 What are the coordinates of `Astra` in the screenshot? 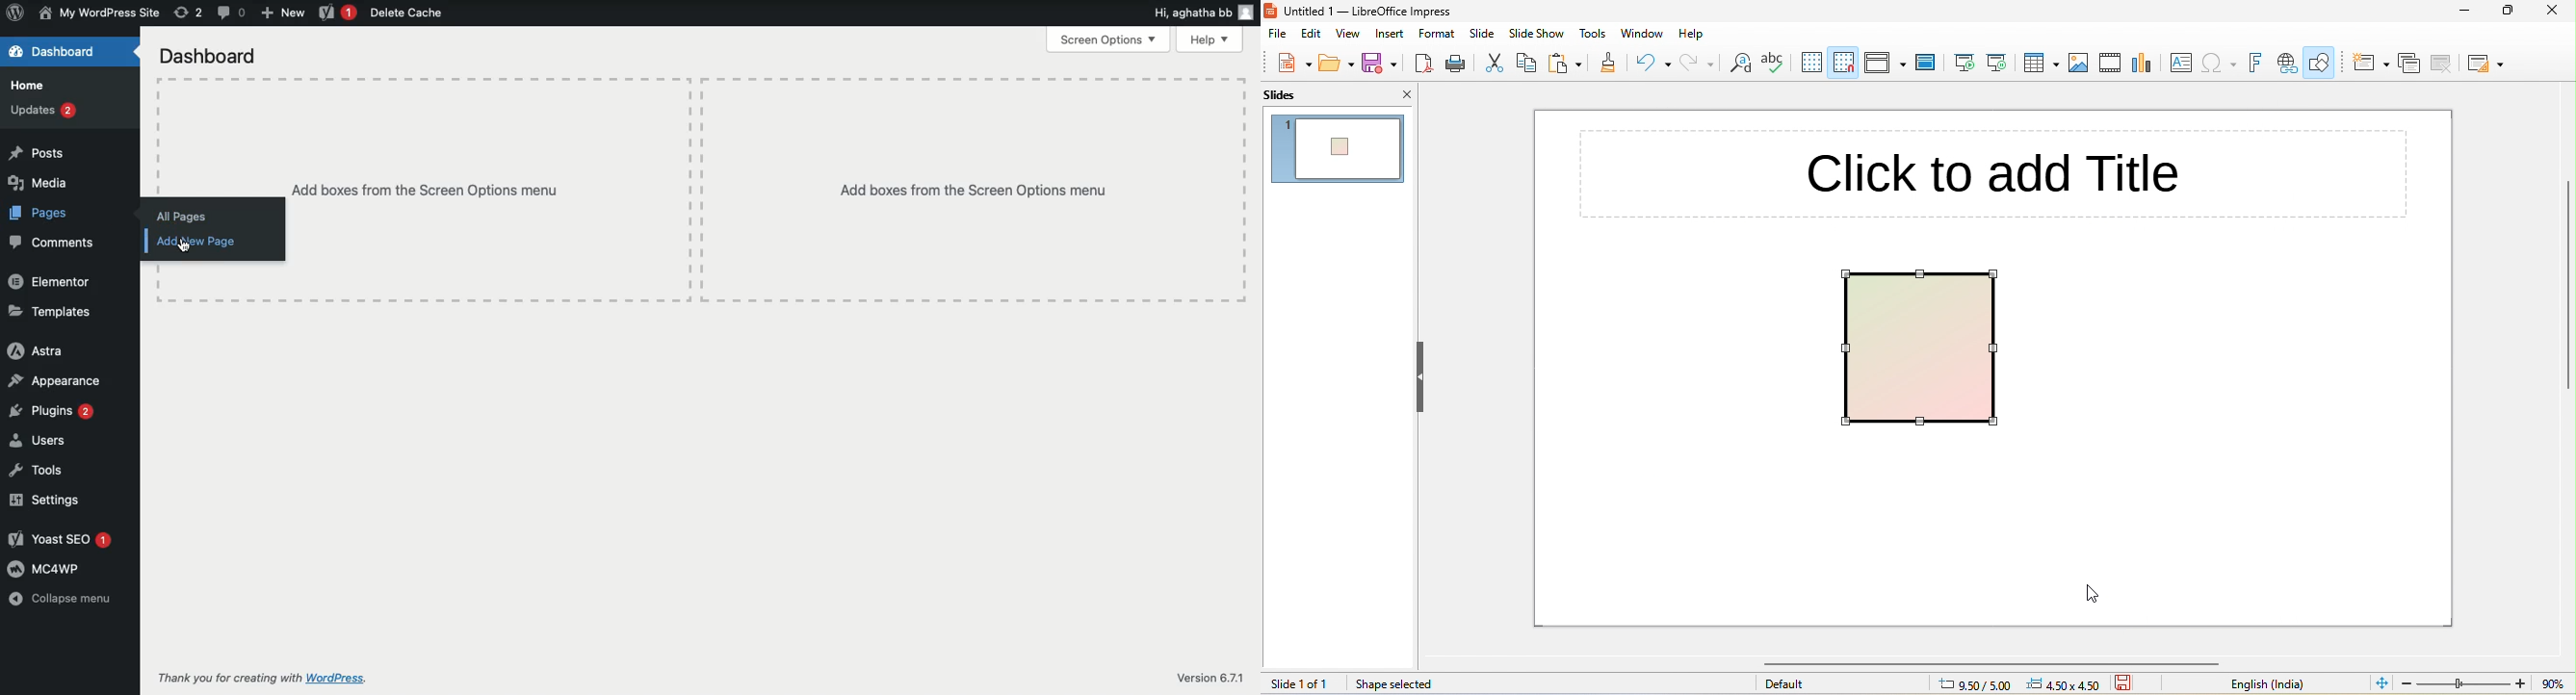 It's located at (36, 350).